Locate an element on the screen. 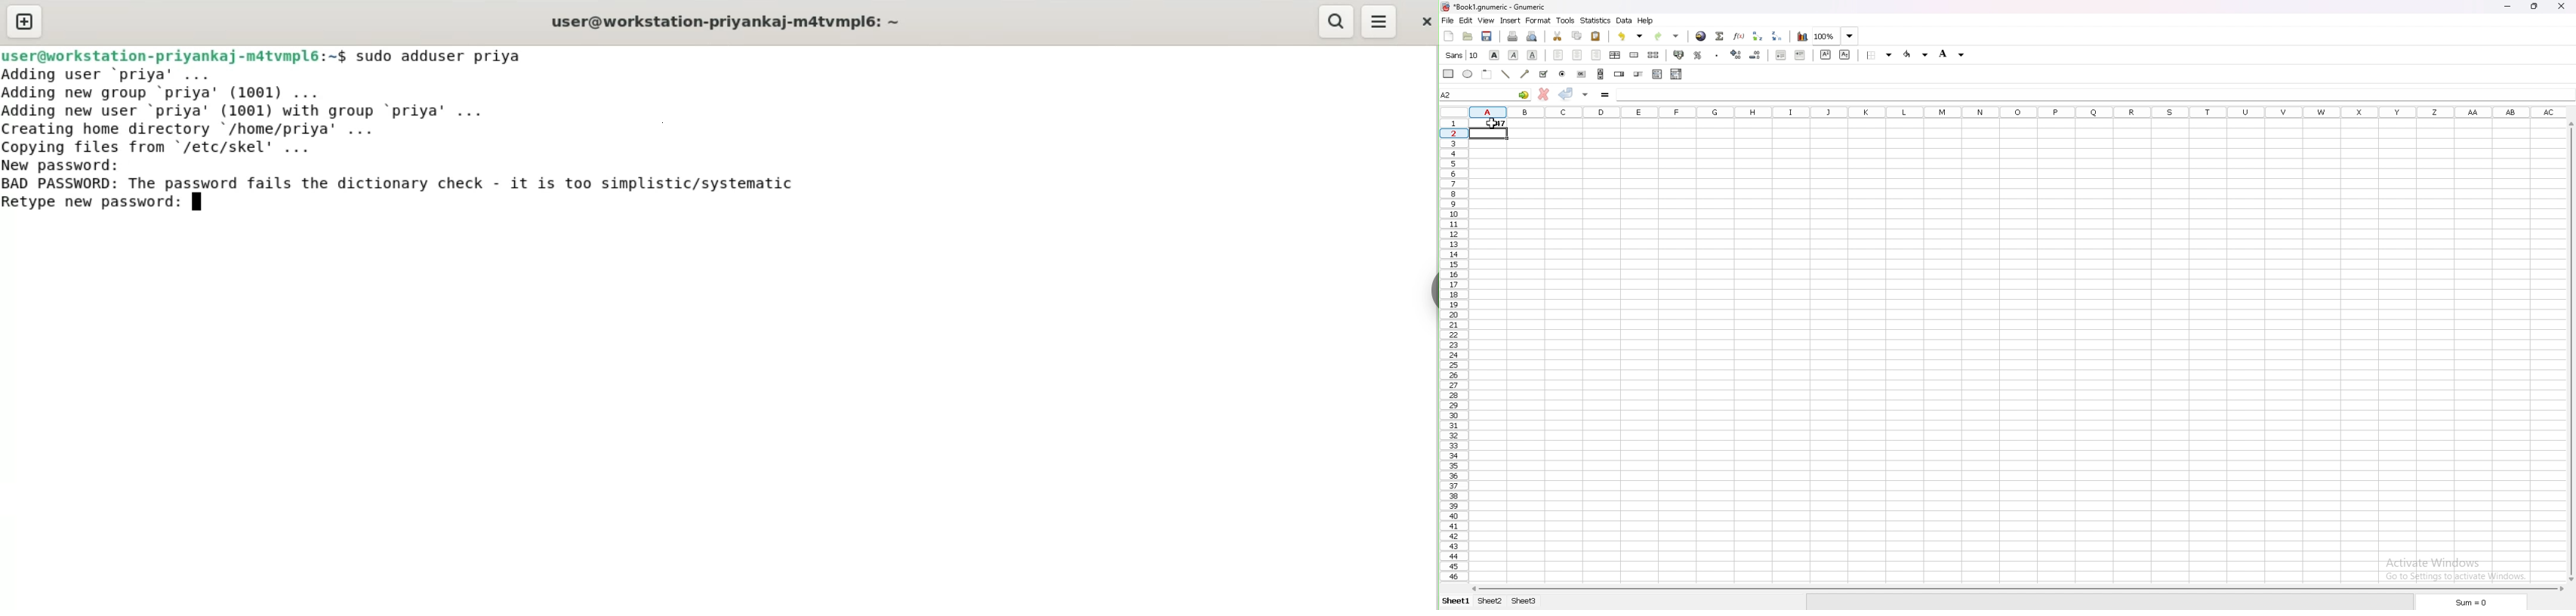 This screenshot has width=2576, height=616. output is located at coordinates (1491, 122).